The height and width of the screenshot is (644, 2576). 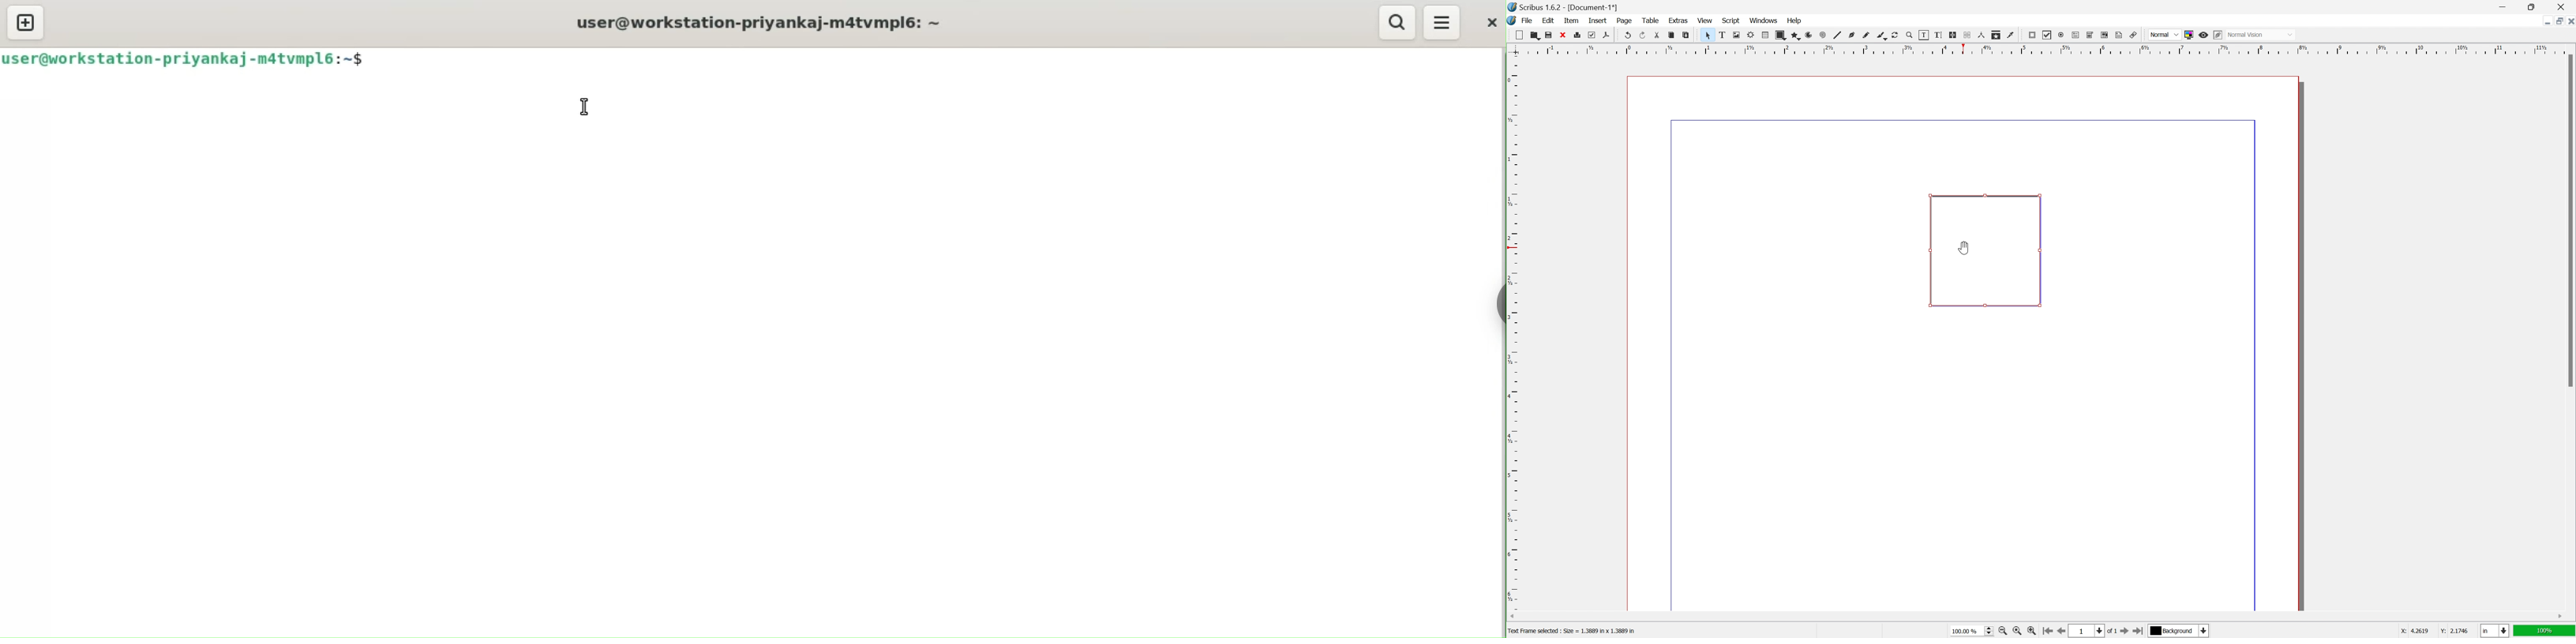 What do you see at coordinates (1626, 34) in the screenshot?
I see `undo` at bounding box center [1626, 34].